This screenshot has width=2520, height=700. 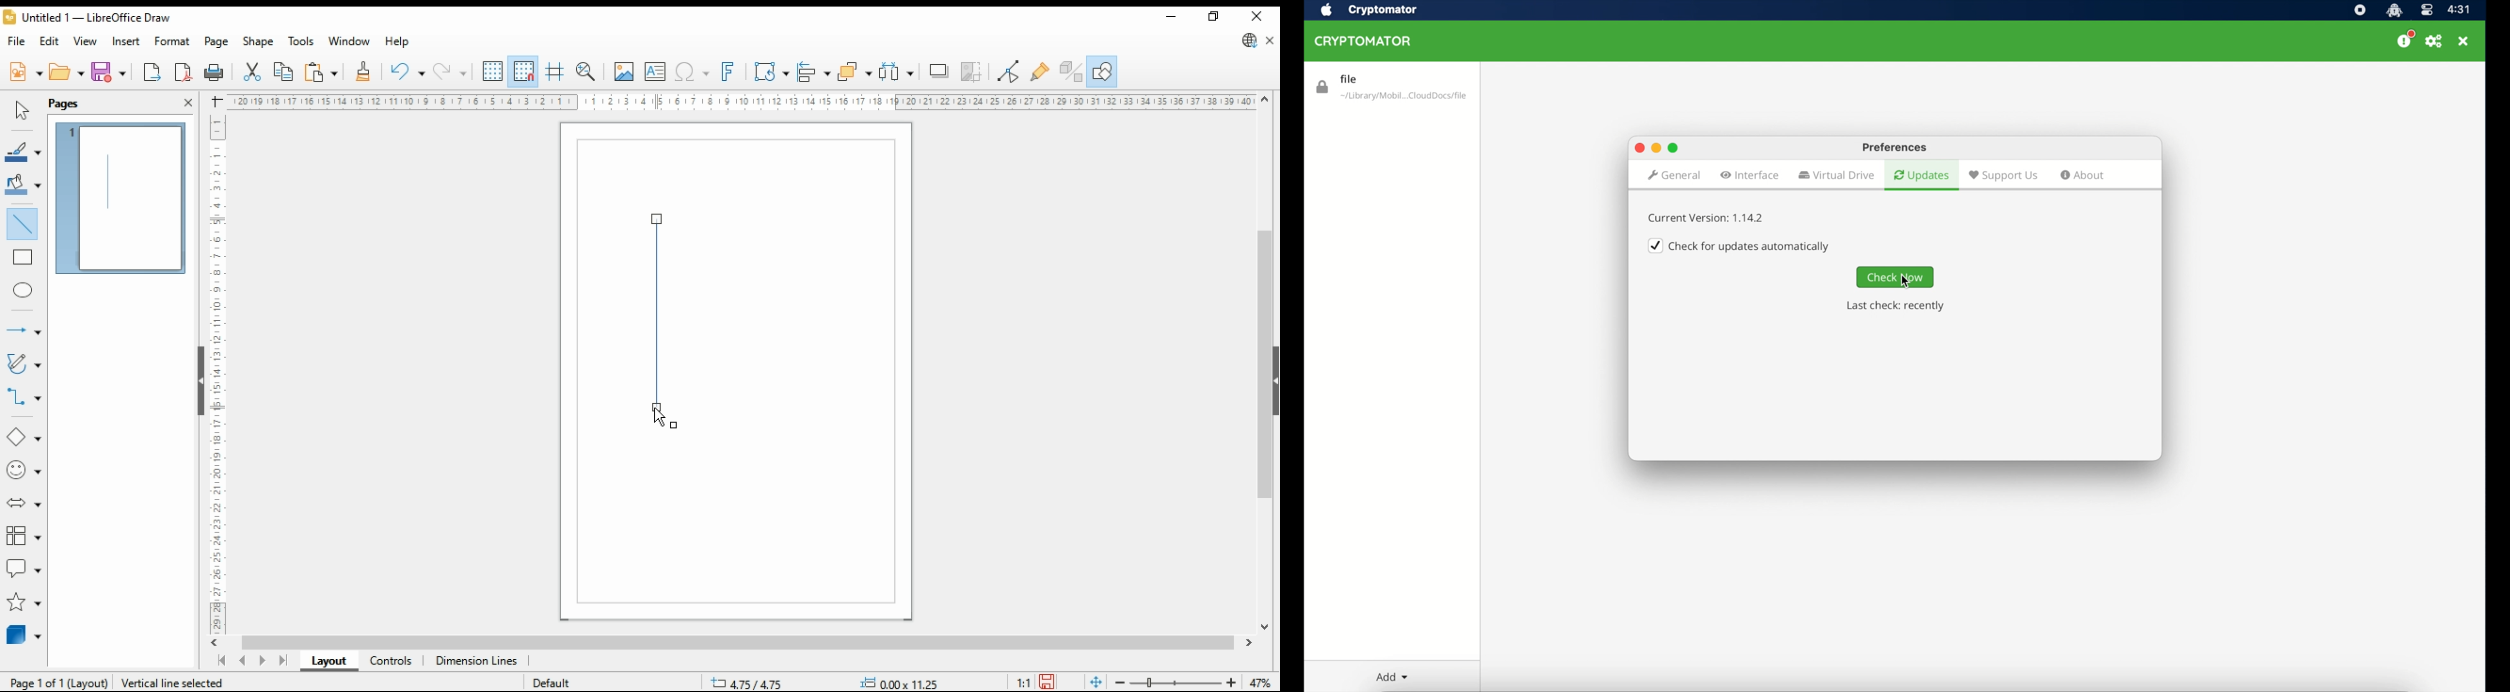 What do you see at coordinates (1216, 16) in the screenshot?
I see `restore` at bounding box center [1216, 16].